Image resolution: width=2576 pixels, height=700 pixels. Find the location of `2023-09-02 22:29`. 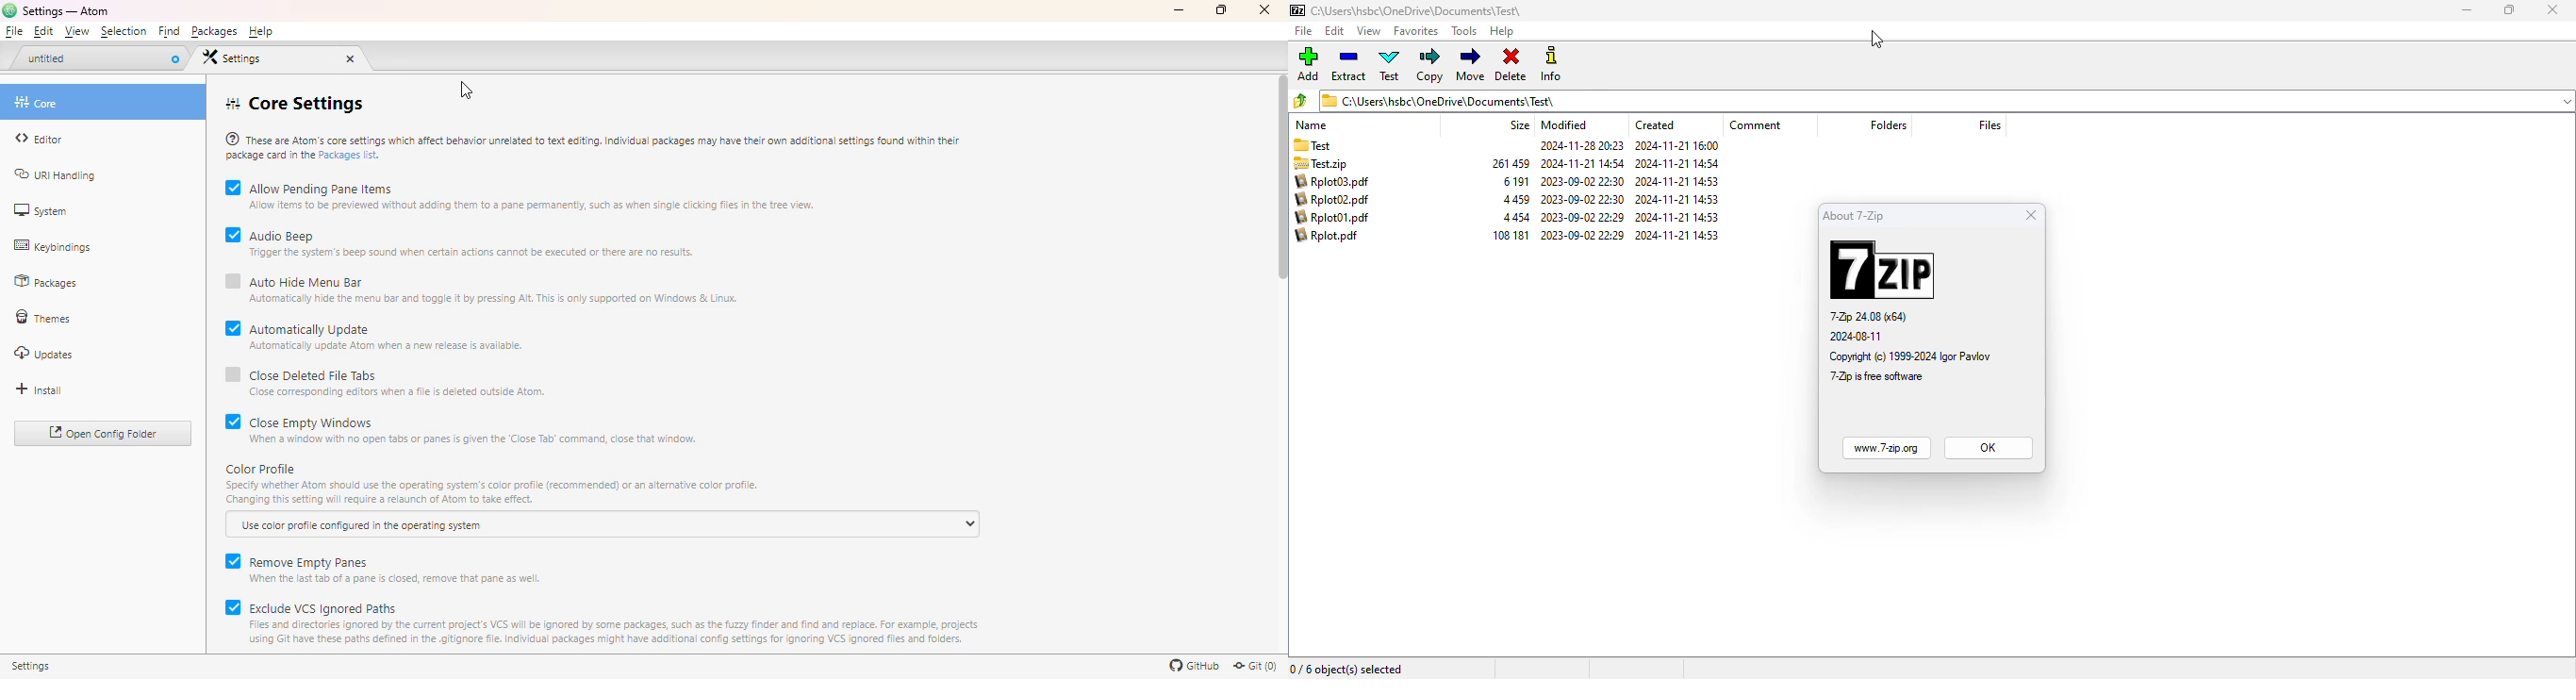

2023-09-02 22:29 is located at coordinates (1582, 218).